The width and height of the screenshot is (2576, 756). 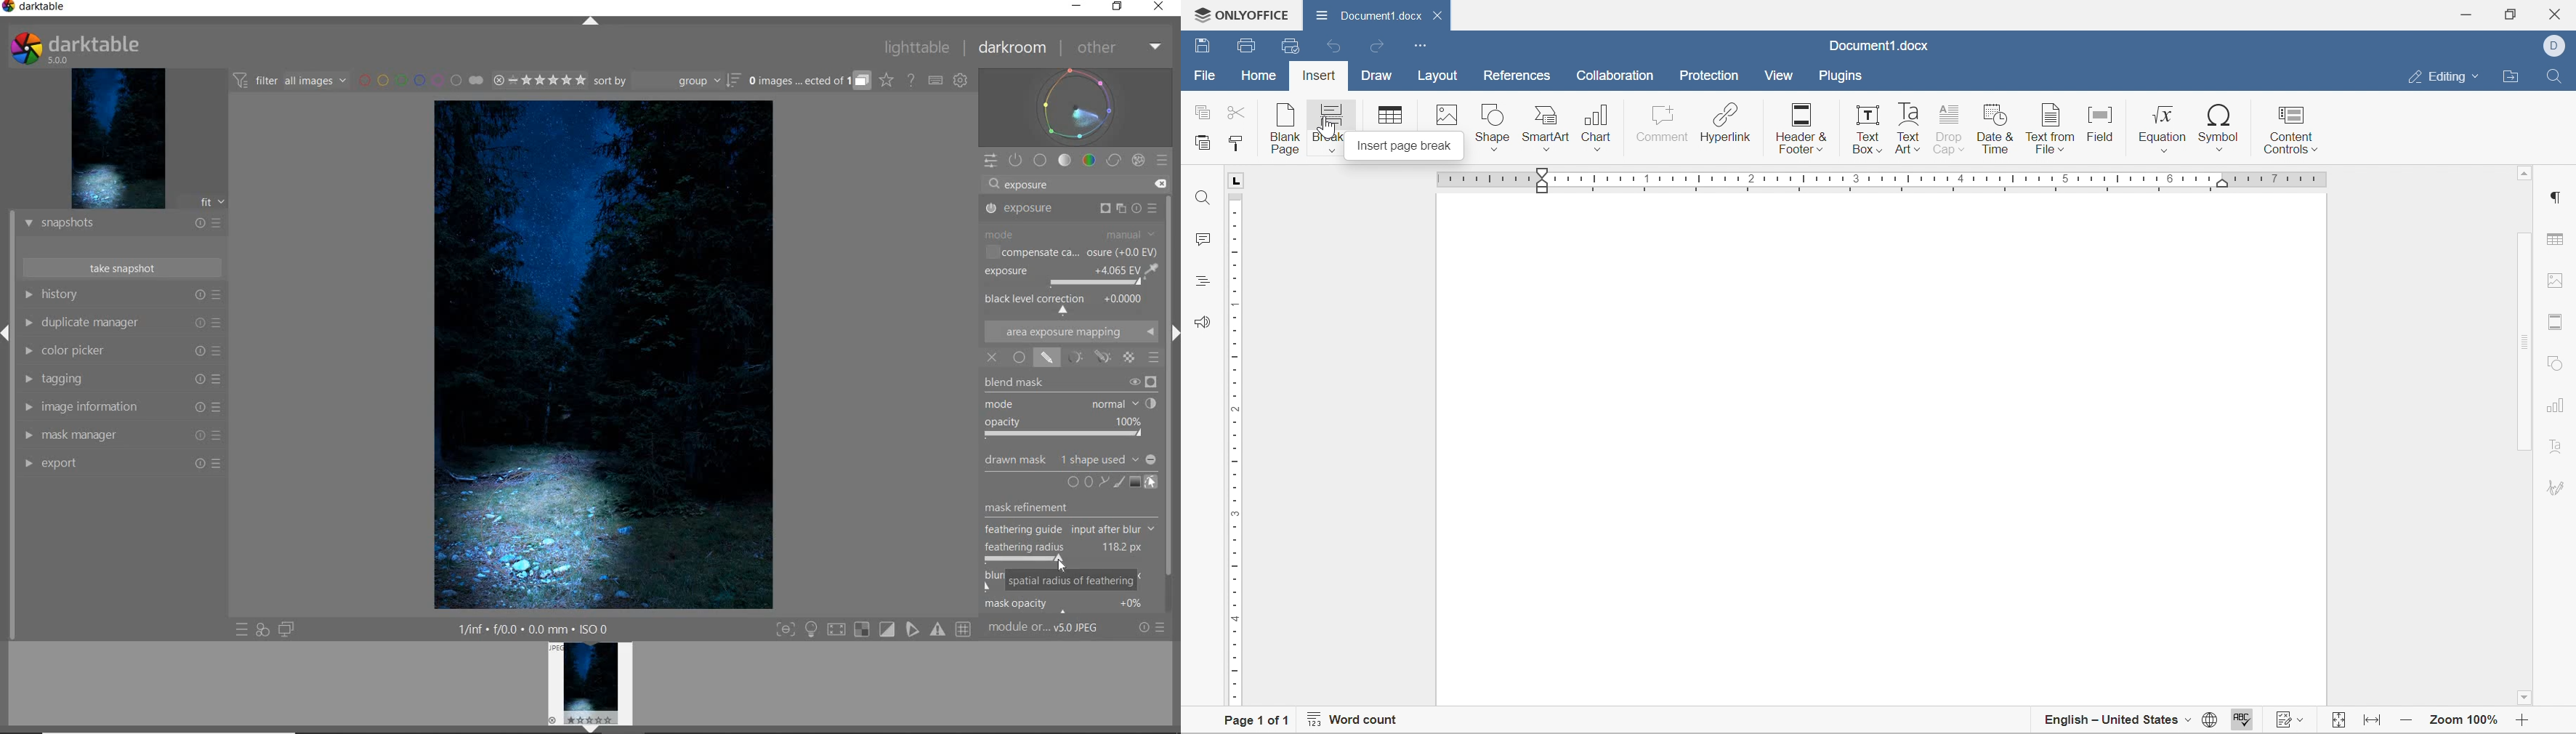 I want to click on TAKE SNAPSHOT, so click(x=124, y=269).